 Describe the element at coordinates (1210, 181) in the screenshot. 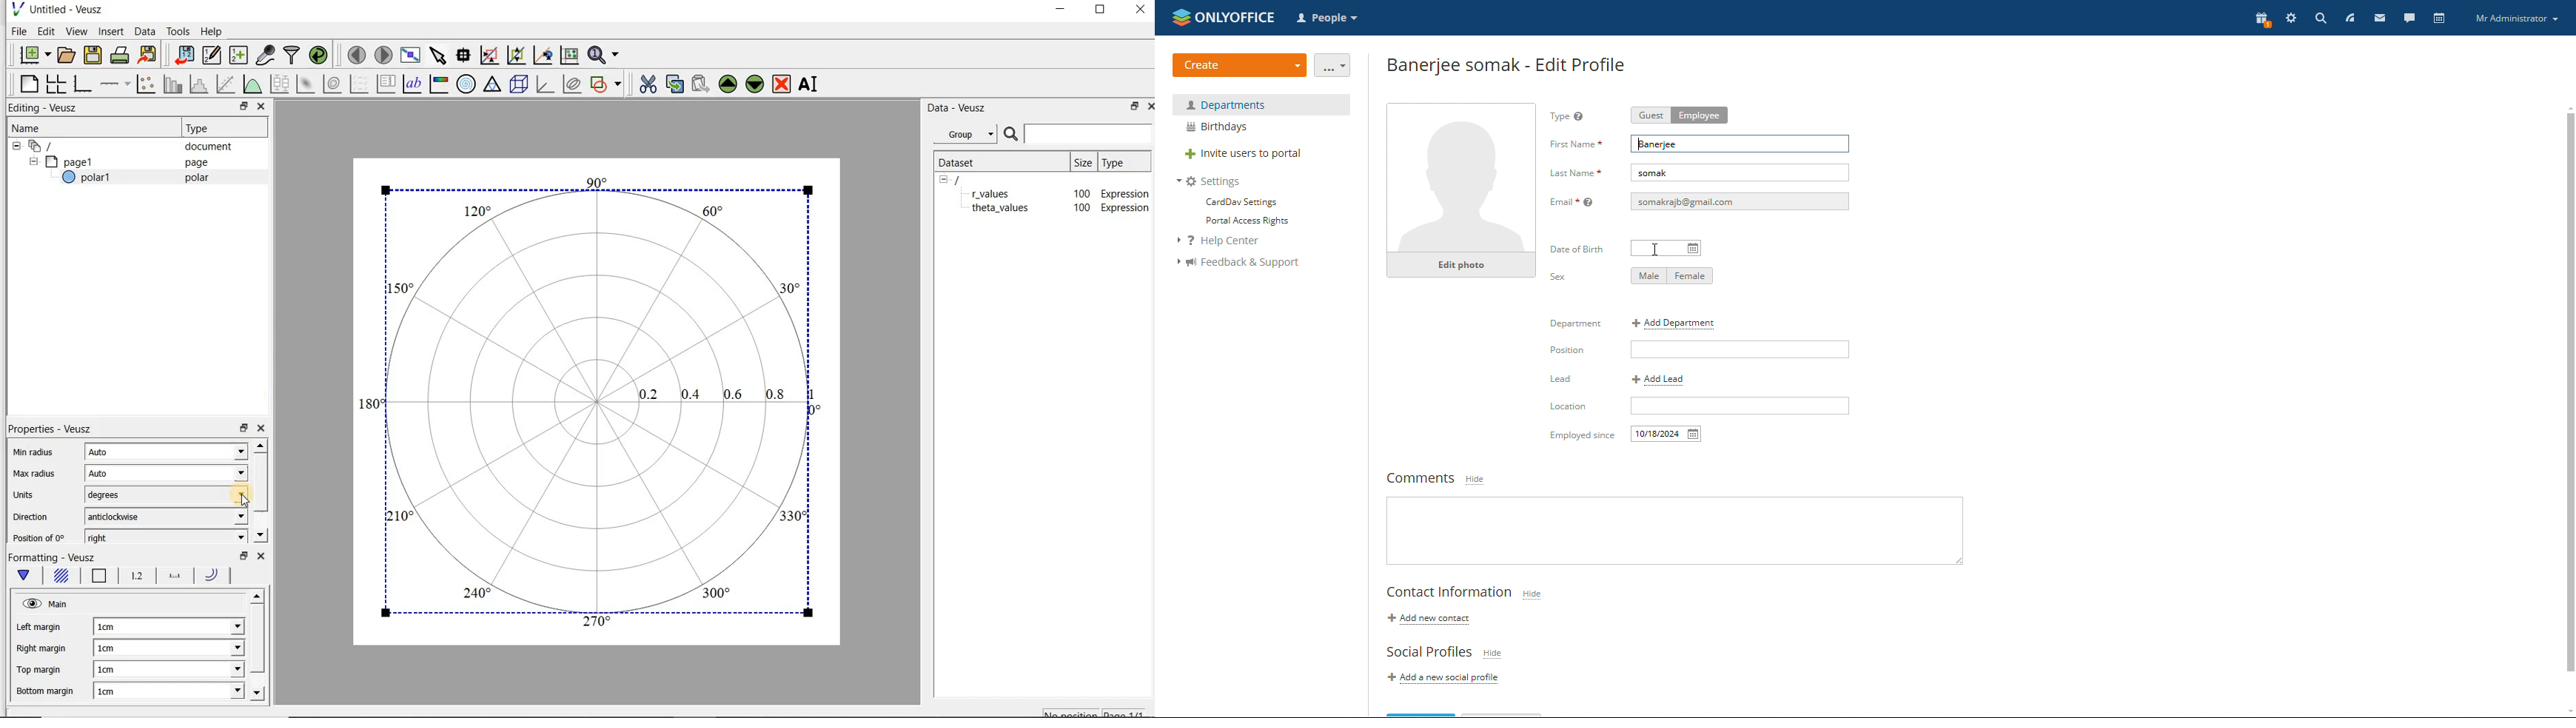

I see `settings` at that location.